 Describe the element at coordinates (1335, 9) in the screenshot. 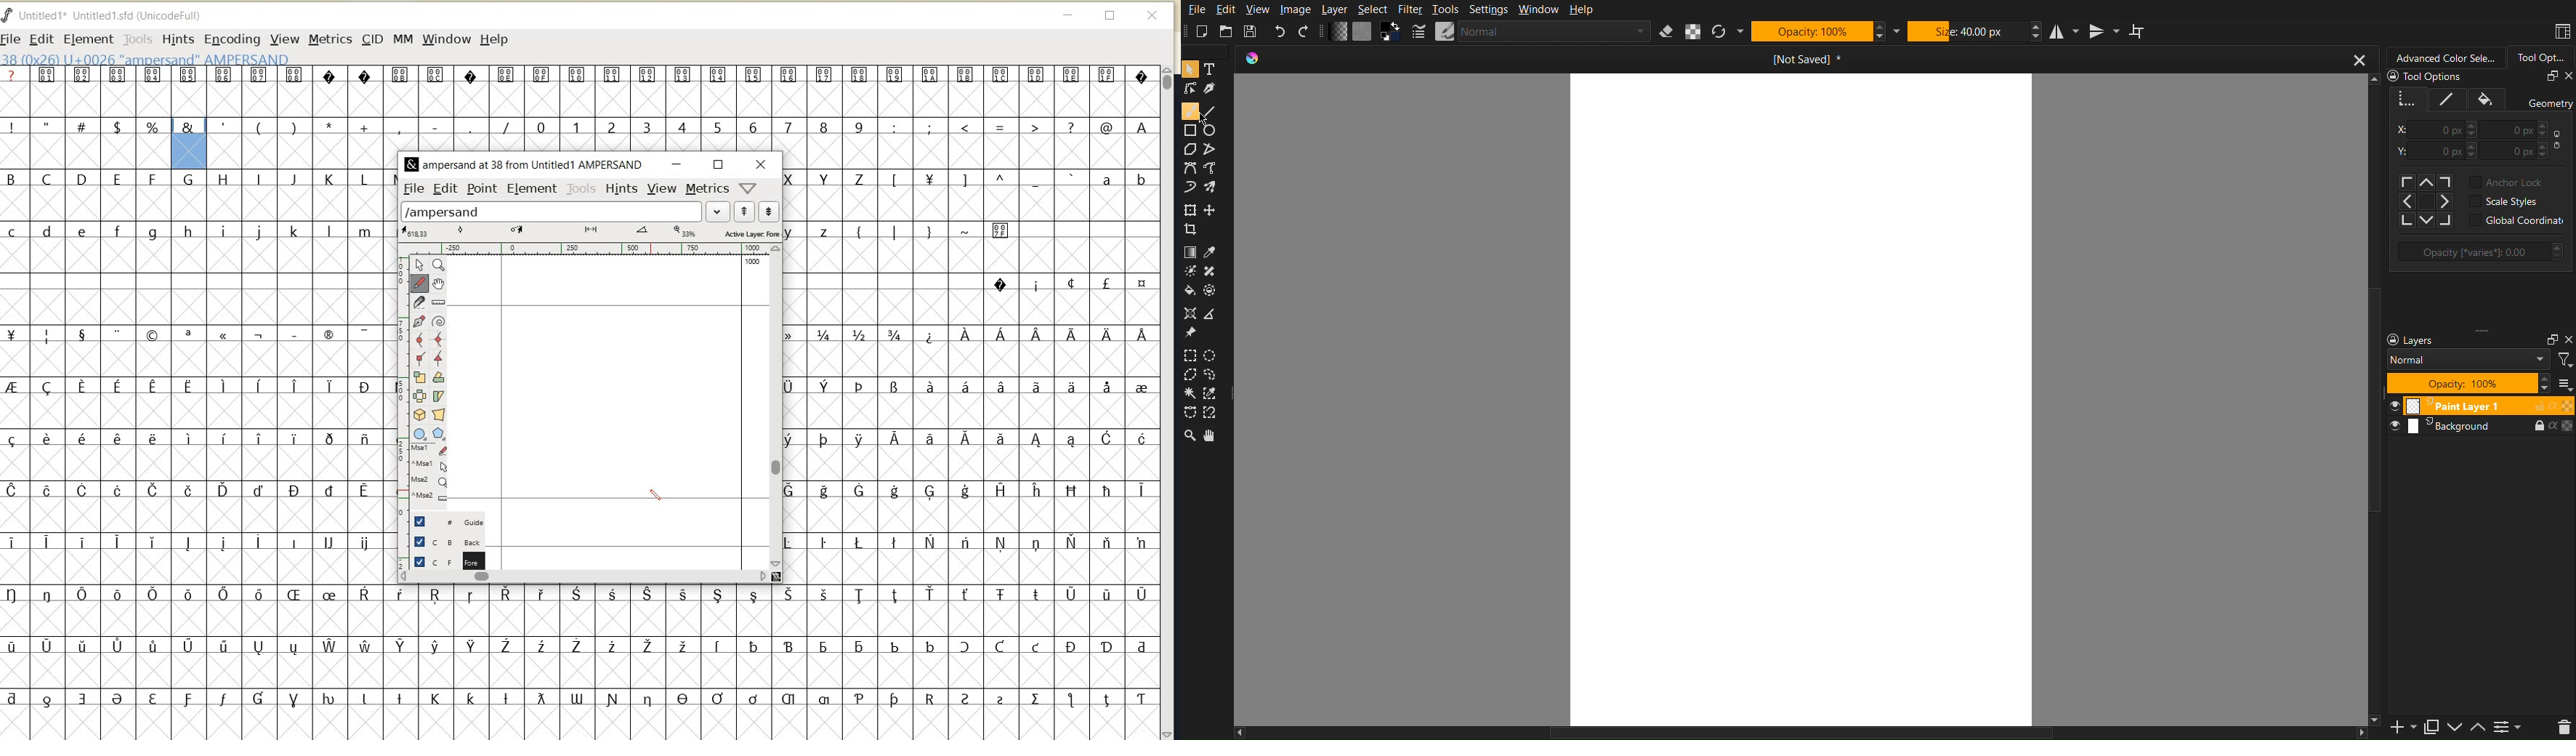

I see `Layer` at that location.